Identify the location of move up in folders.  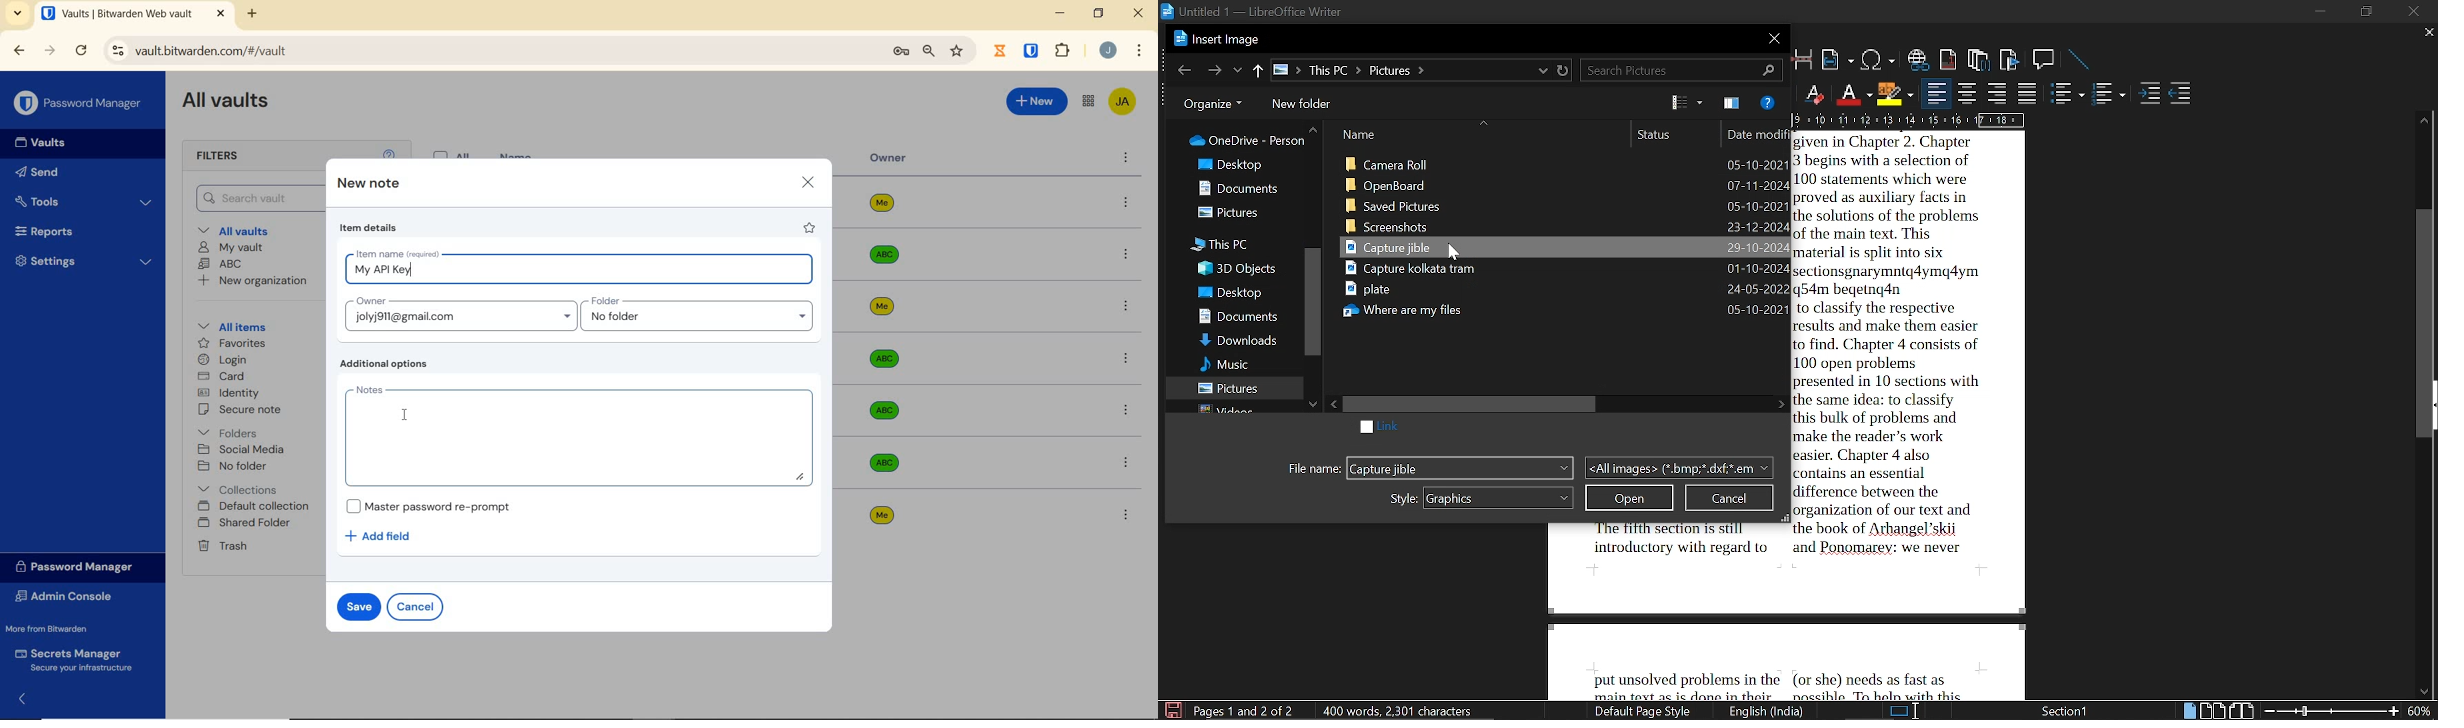
(1314, 129).